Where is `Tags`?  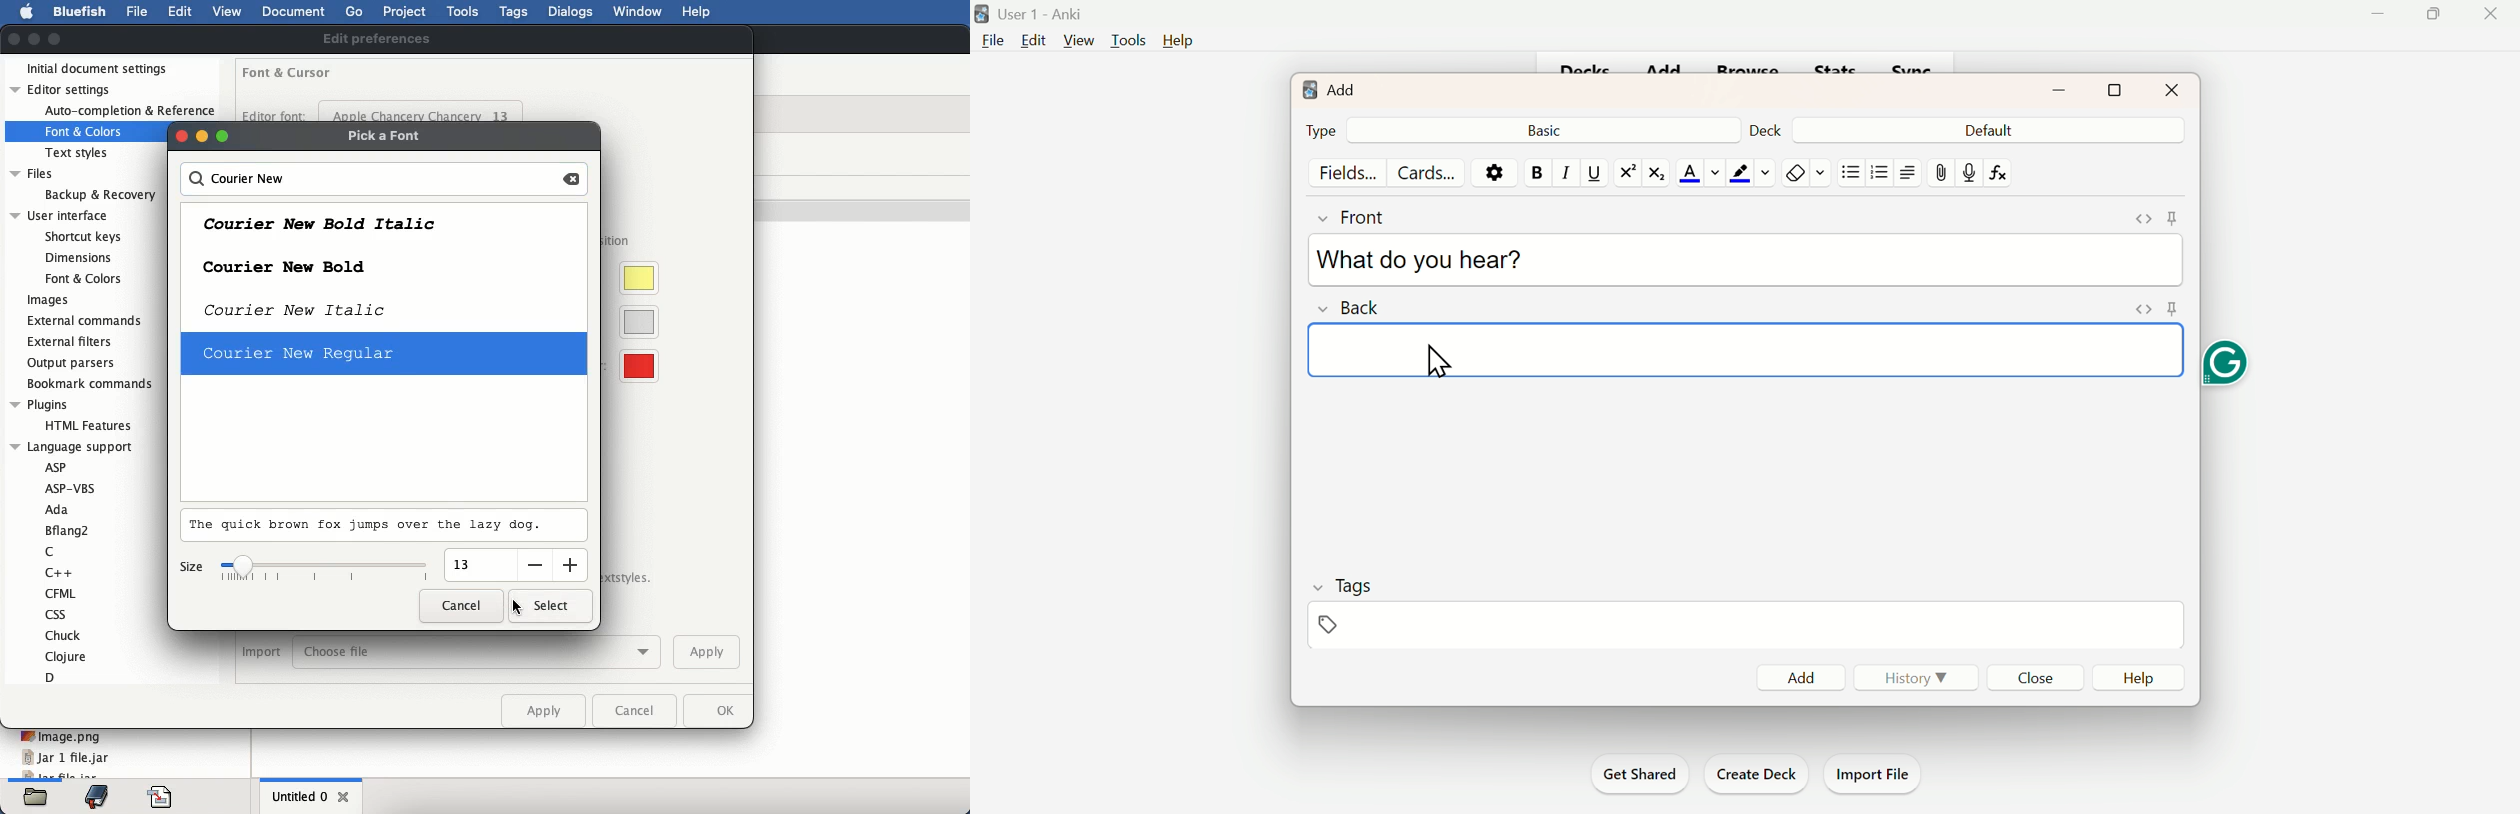
Tags is located at coordinates (1358, 584).